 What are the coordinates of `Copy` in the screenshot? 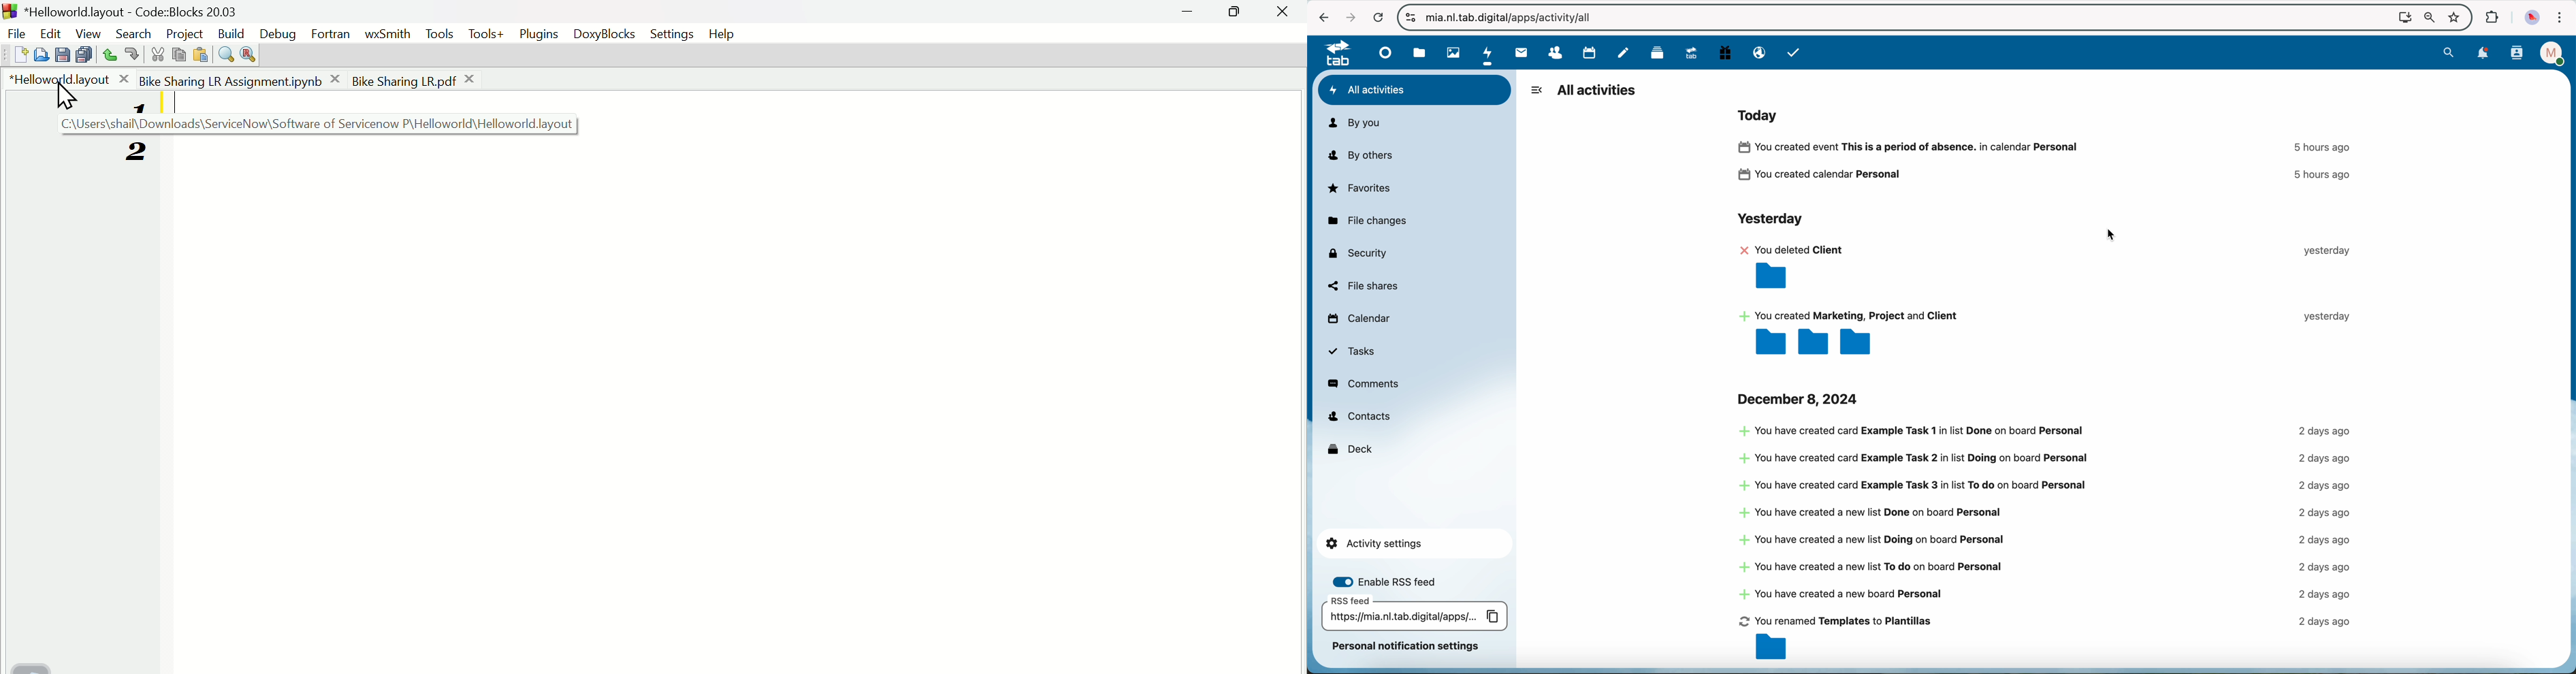 It's located at (179, 53).